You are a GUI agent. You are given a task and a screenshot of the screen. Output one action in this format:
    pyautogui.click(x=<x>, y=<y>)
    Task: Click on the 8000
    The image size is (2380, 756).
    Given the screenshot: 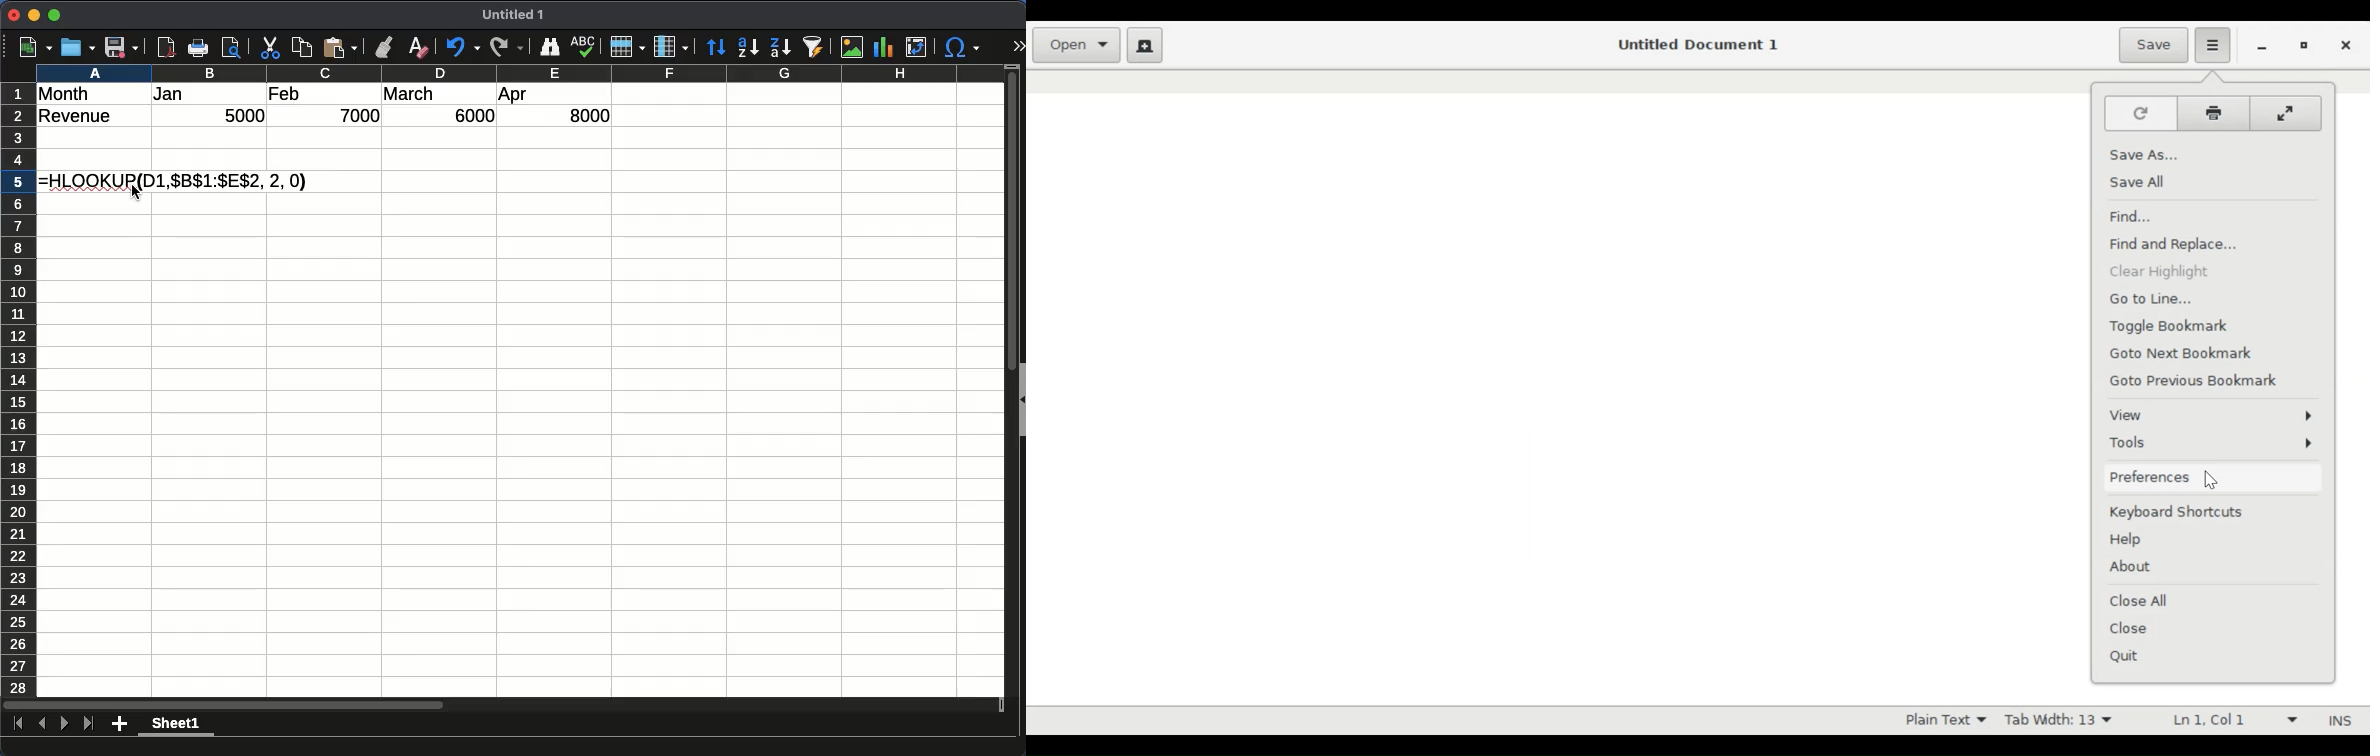 What is the action you would take?
    pyautogui.click(x=589, y=115)
    